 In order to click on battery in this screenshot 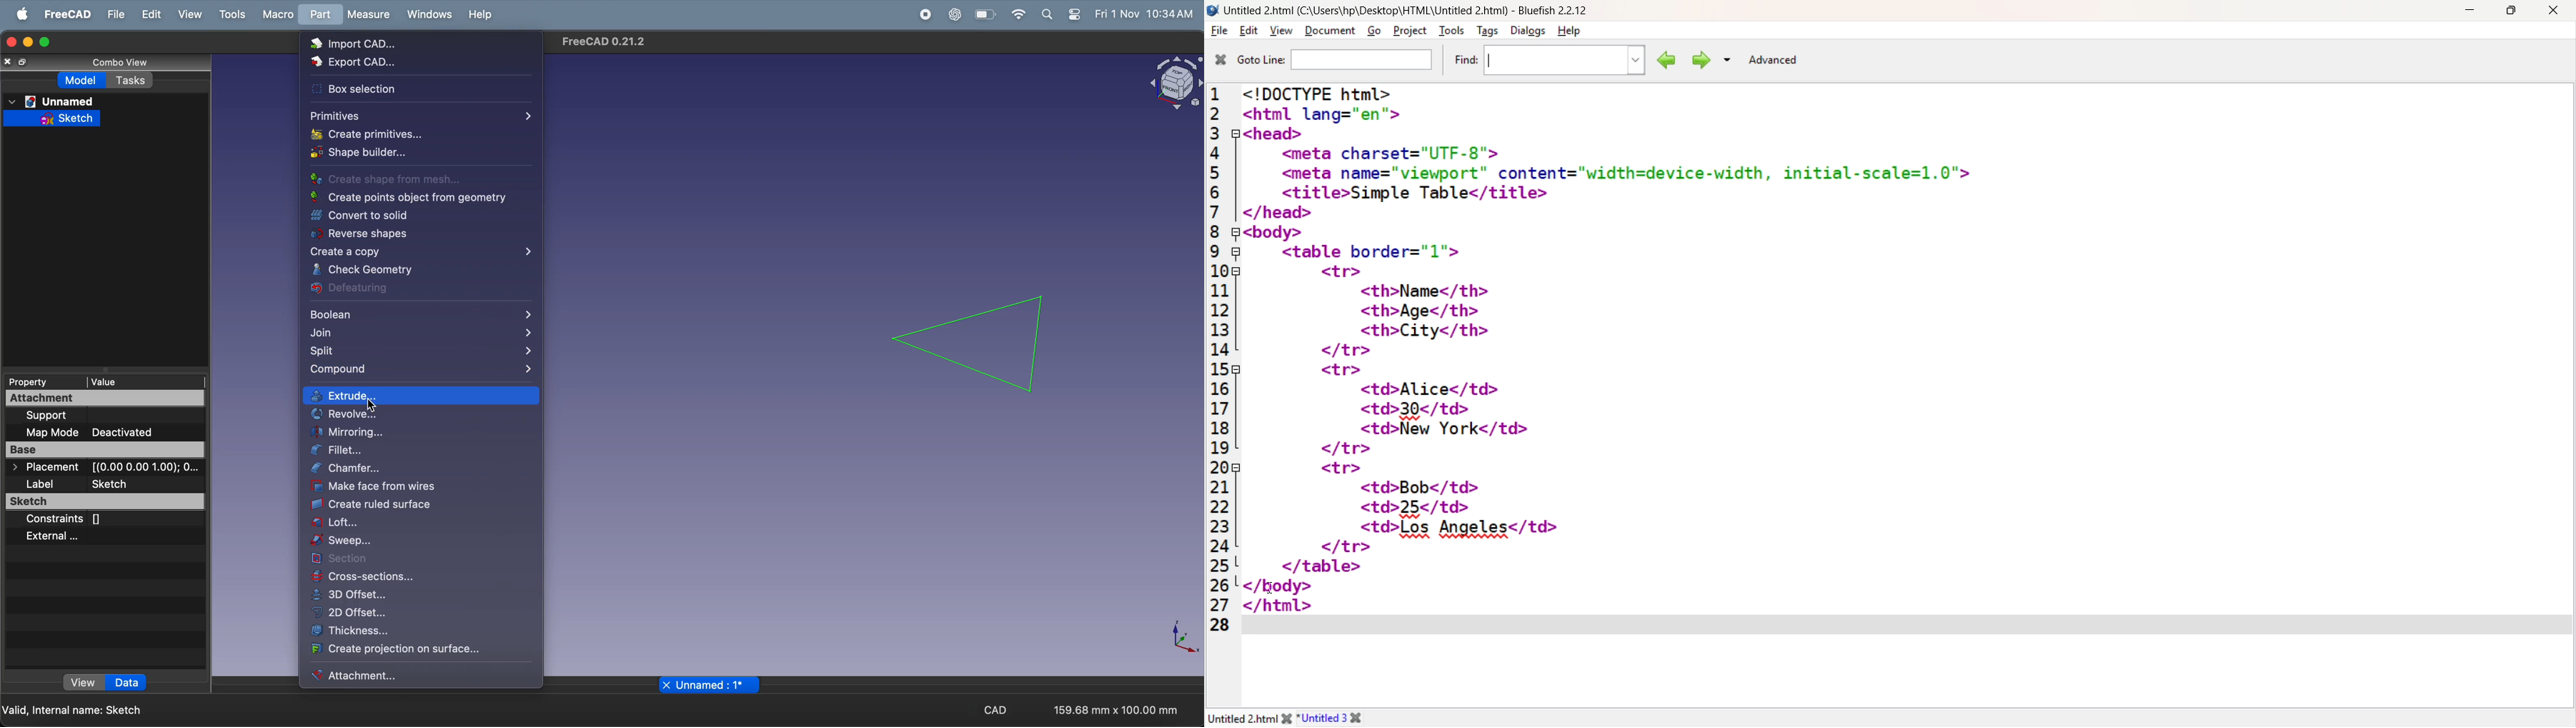, I will do `click(988, 14)`.